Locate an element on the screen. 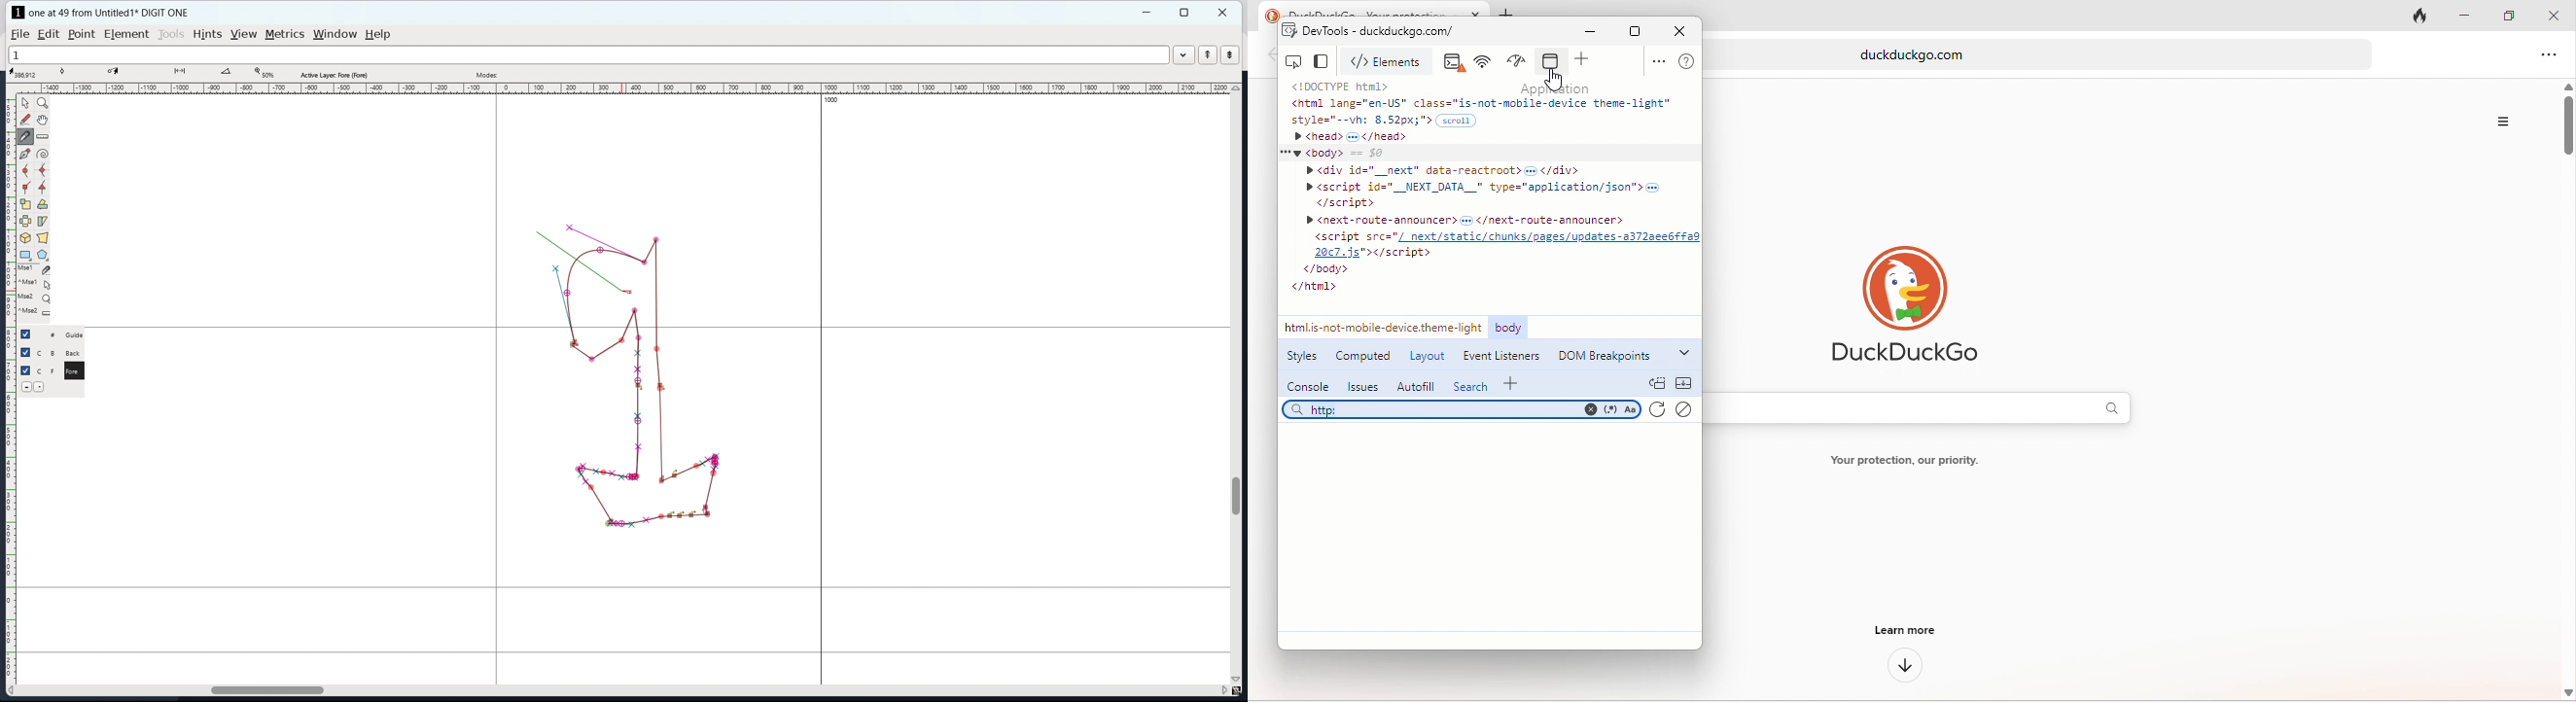 The height and width of the screenshot is (728, 2576). text is located at coordinates (1915, 462).